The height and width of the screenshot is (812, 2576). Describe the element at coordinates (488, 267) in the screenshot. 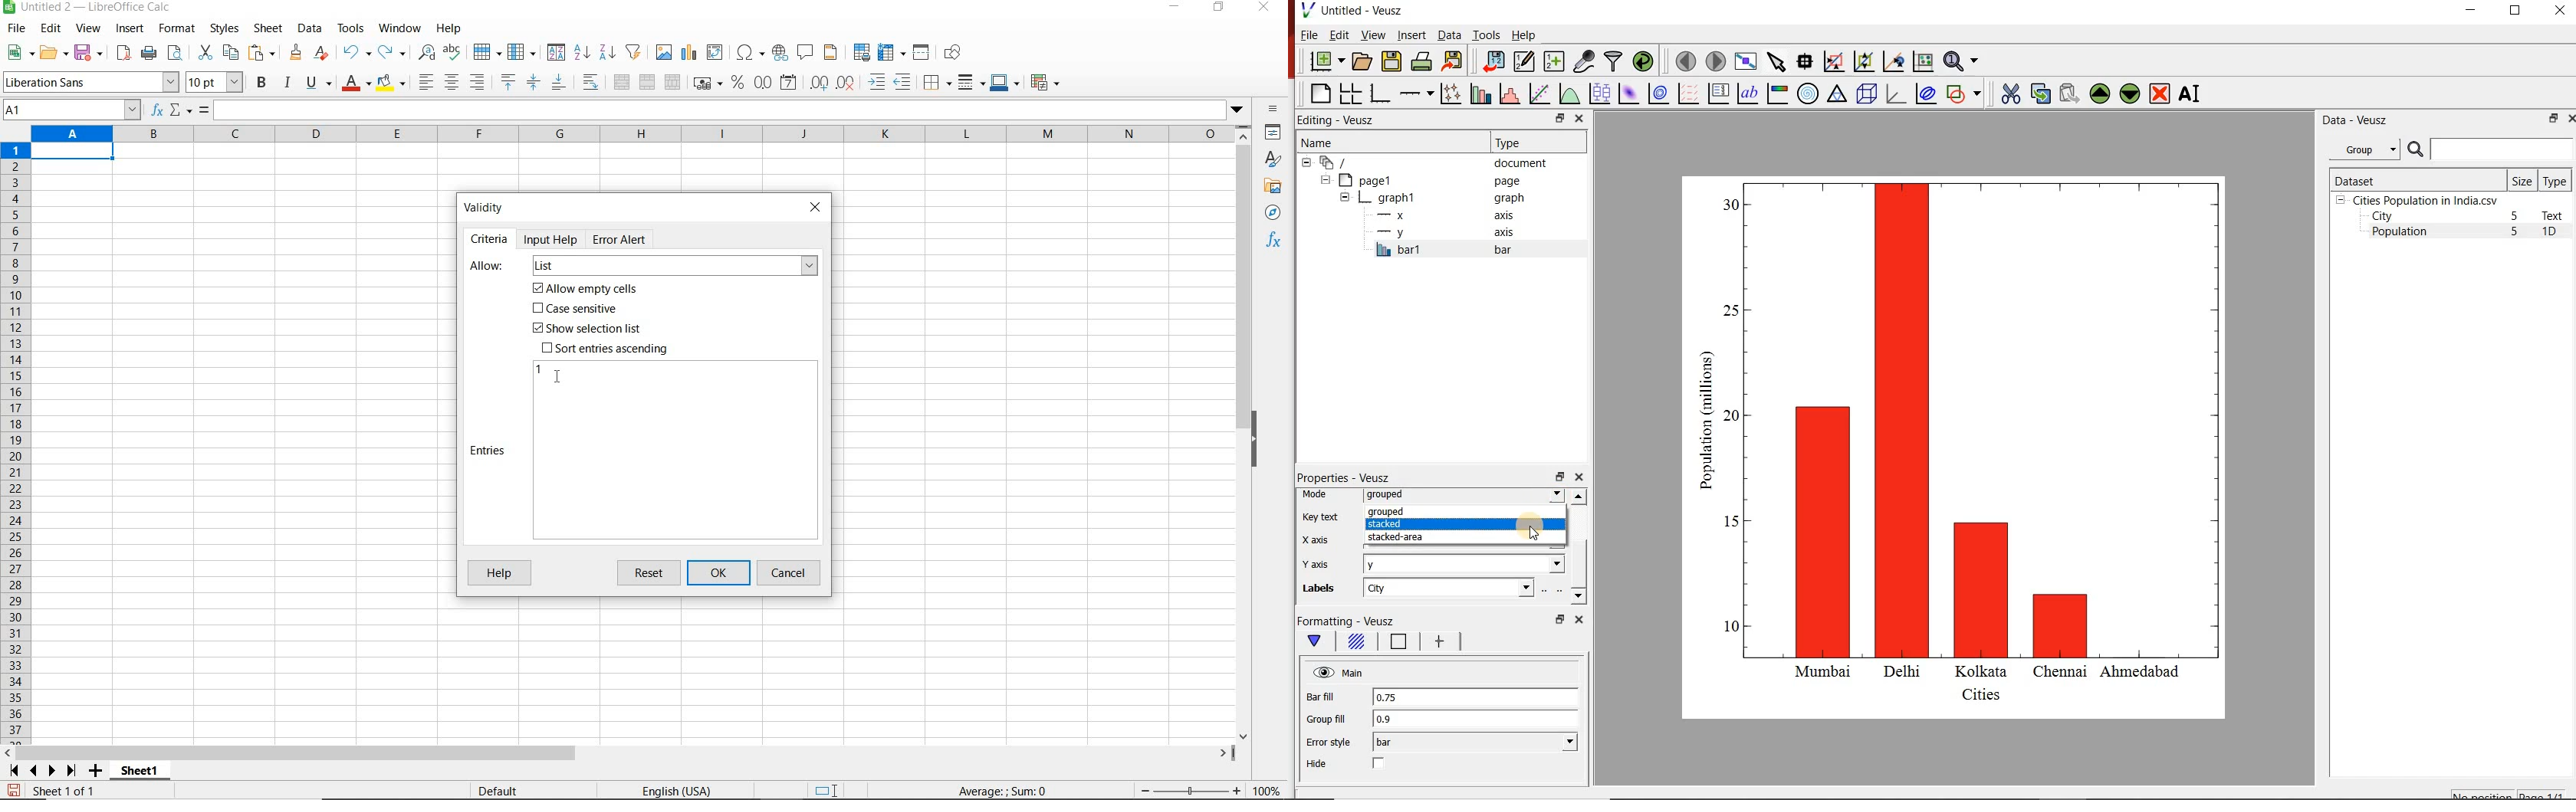

I see `Allow` at that location.